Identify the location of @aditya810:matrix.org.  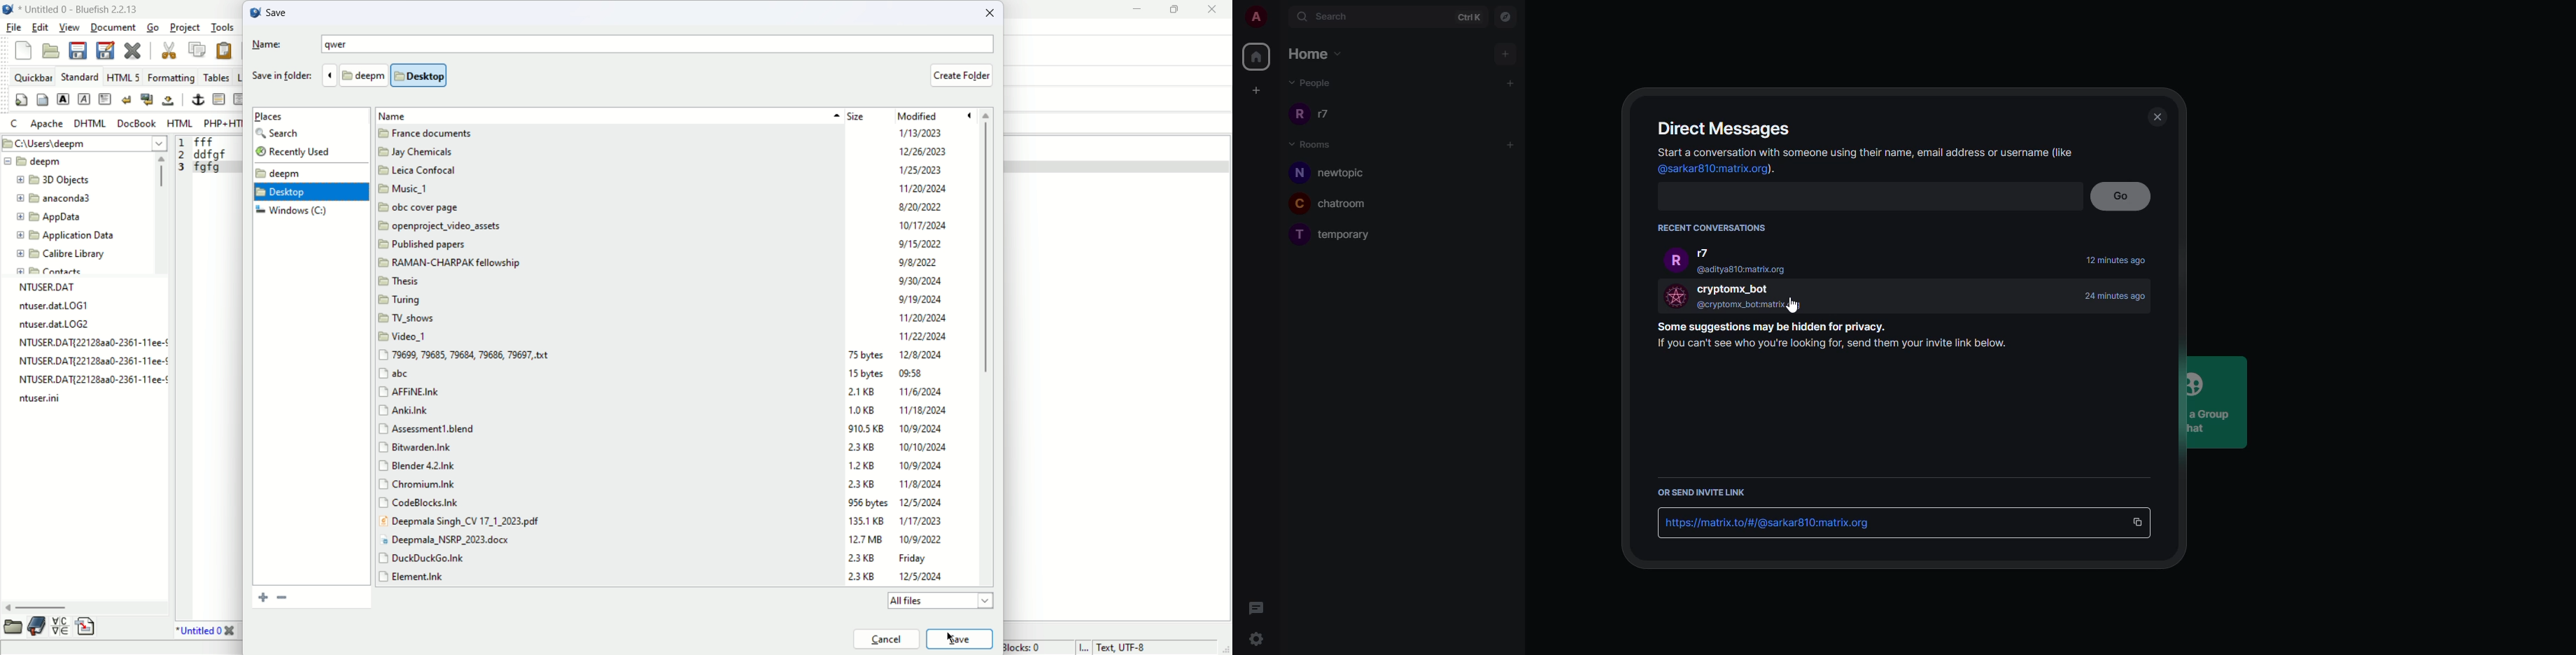
(1745, 269).